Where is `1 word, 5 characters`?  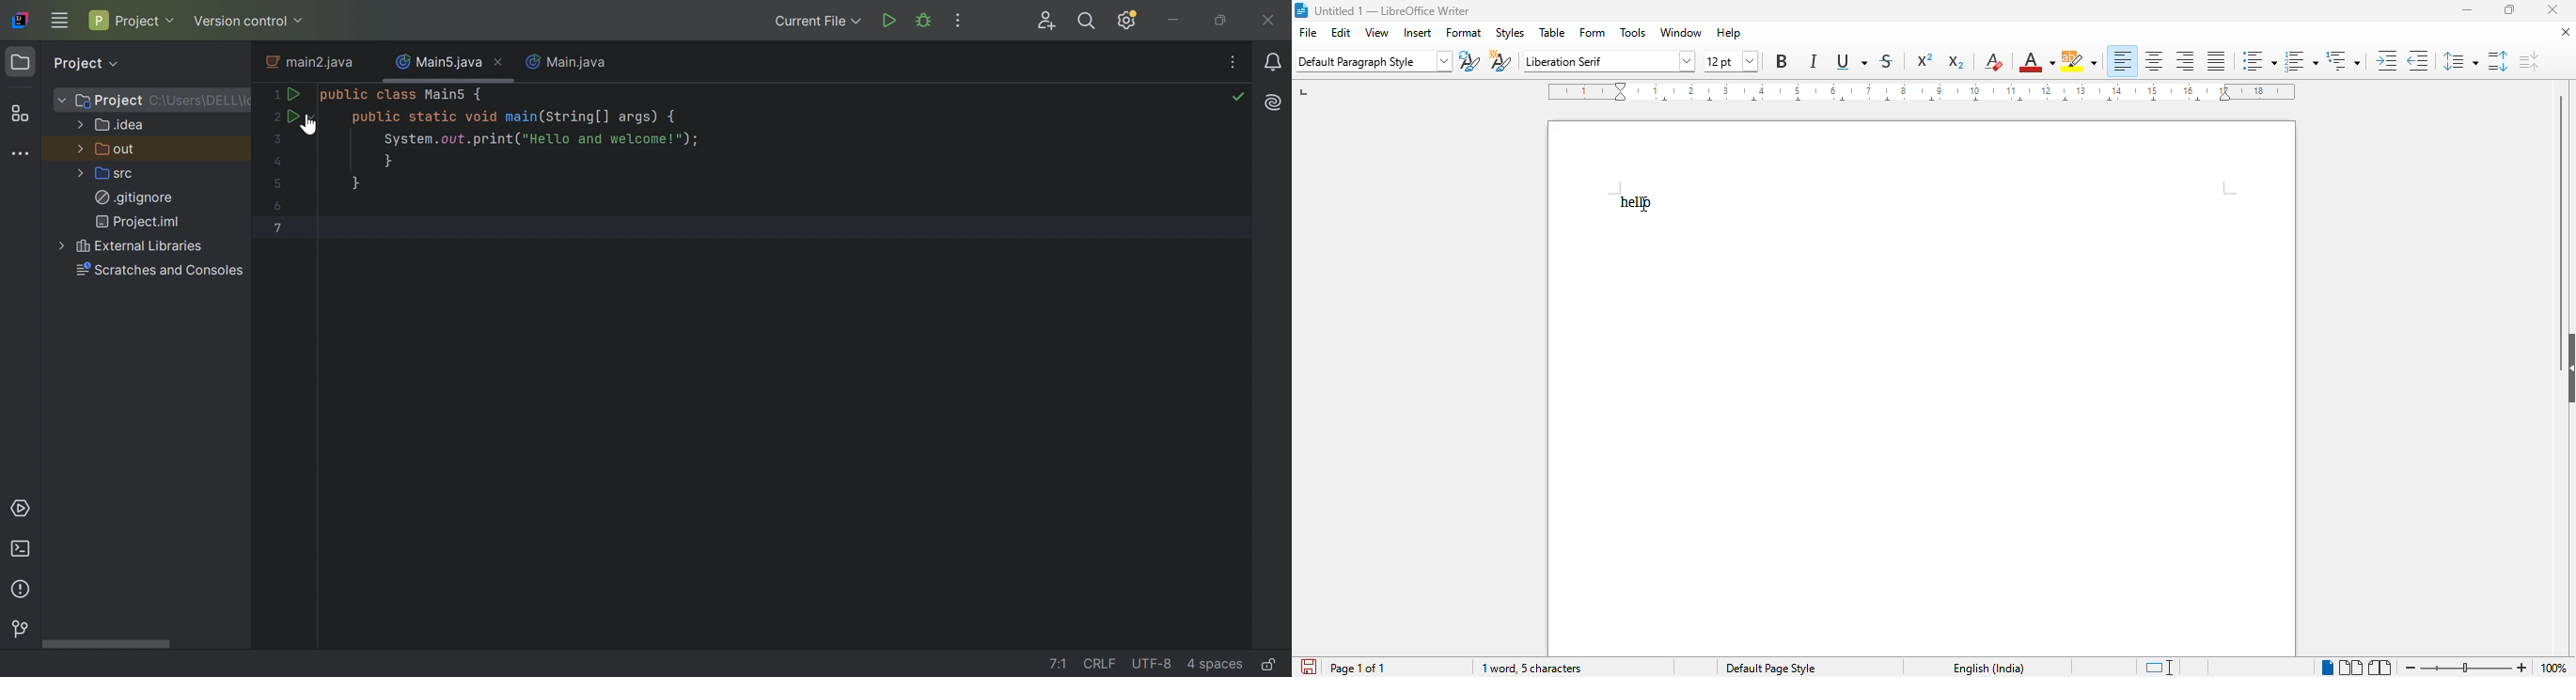
1 word, 5 characters is located at coordinates (1531, 668).